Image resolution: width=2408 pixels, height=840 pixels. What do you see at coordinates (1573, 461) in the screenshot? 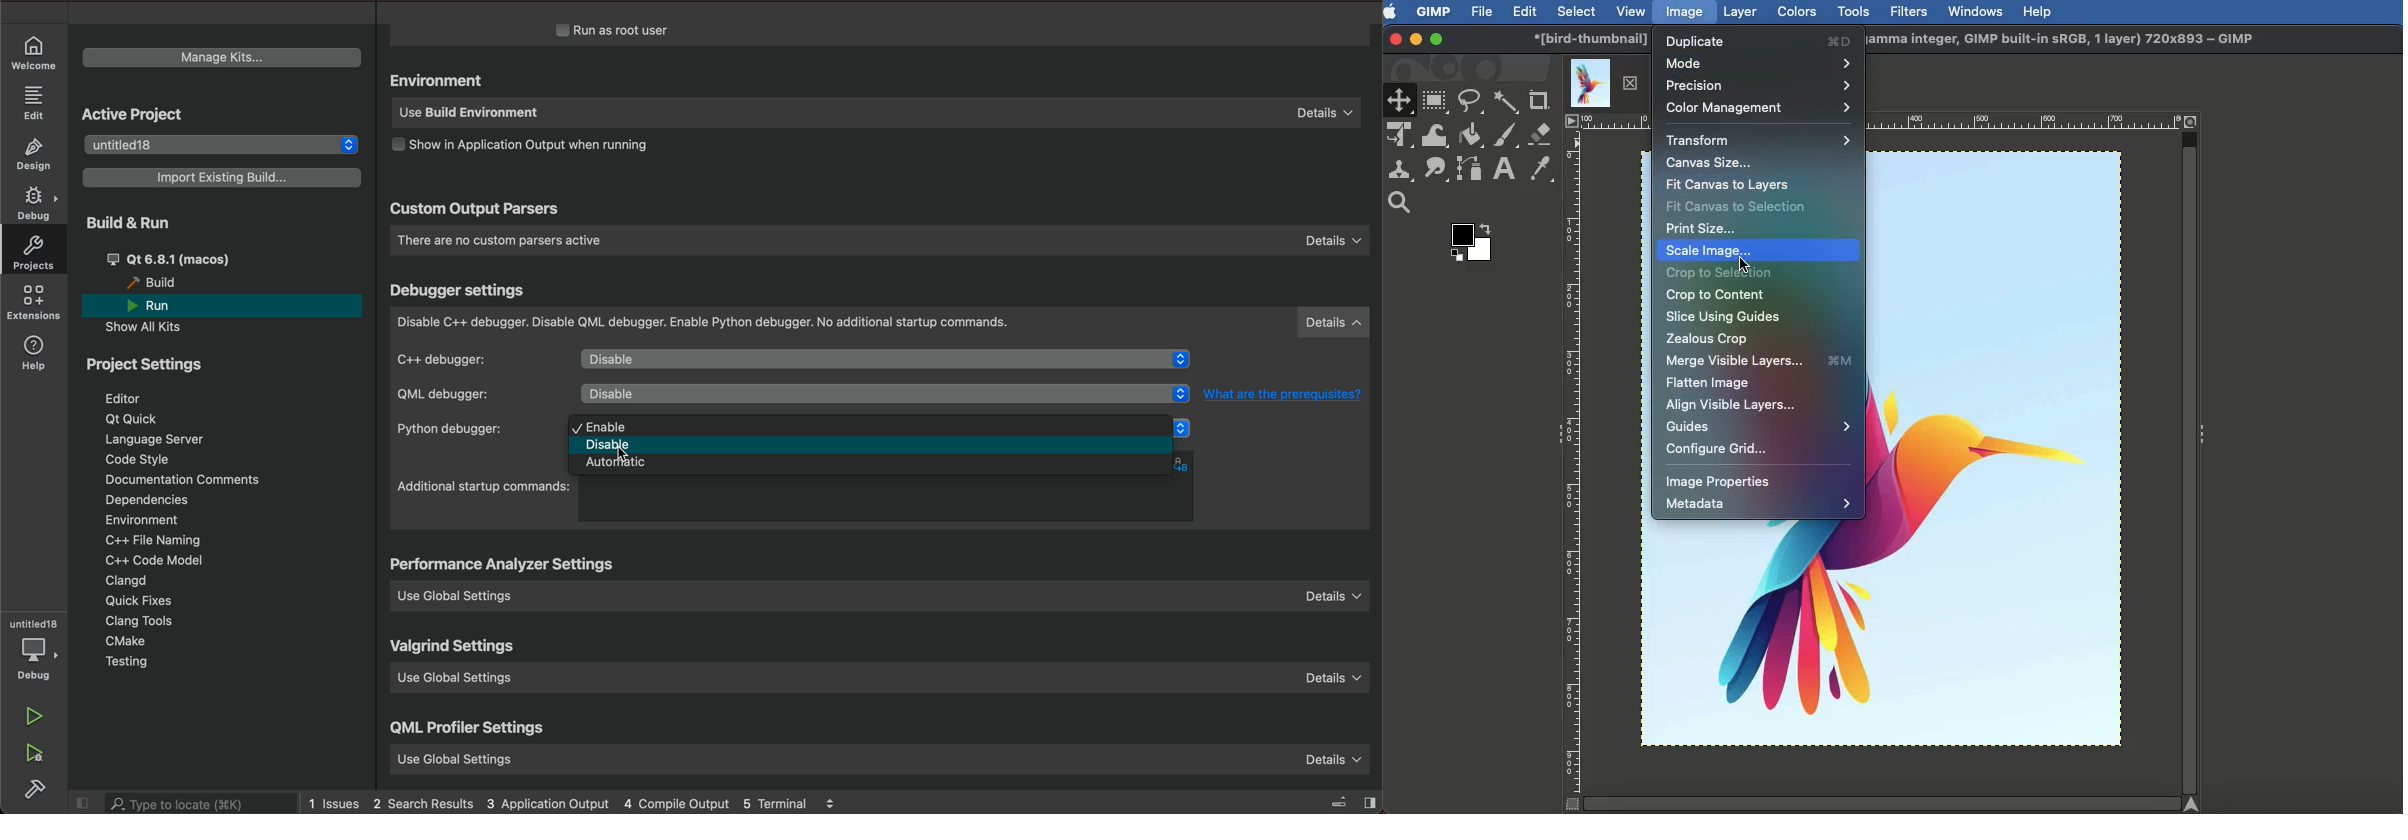
I see `Ruler` at bounding box center [1573, 461].